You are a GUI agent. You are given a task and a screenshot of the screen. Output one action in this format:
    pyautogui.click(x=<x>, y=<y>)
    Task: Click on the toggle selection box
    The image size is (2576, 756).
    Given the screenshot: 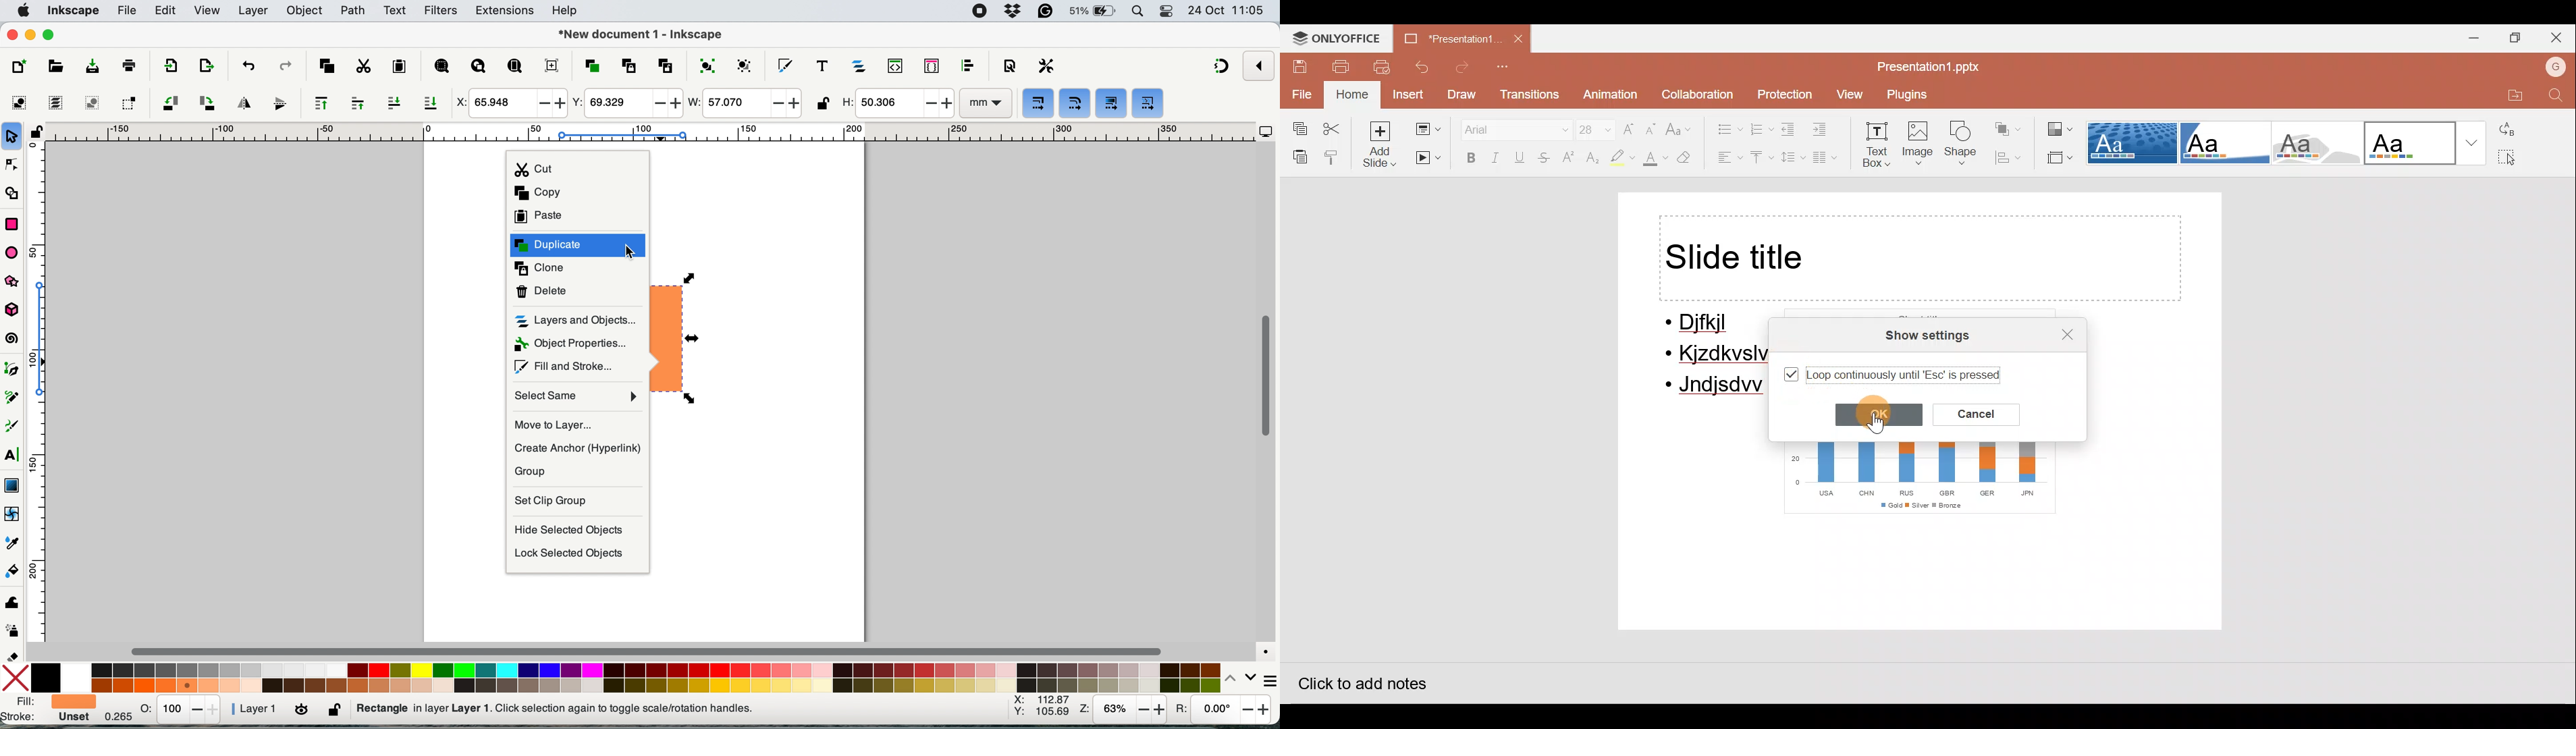 What is the action you would take?
    pyautogui.click(x=128, y=102)
    